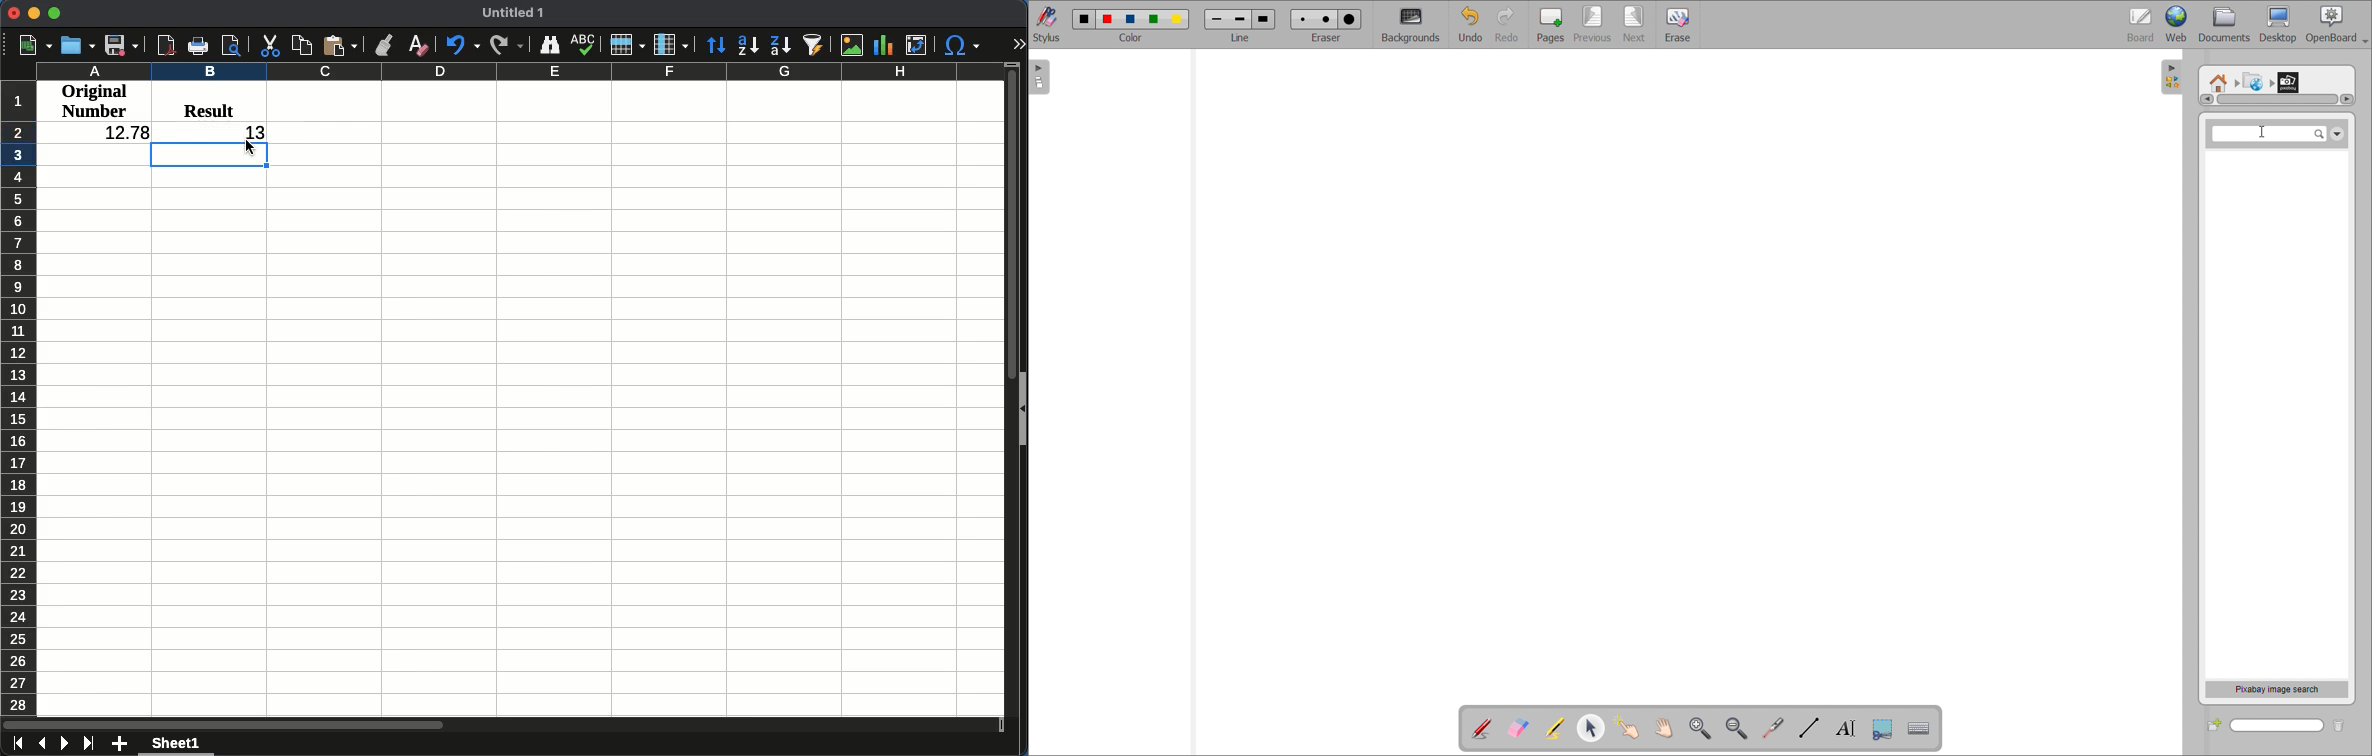  What do you see at coordinates (1300, 17) in the screenshot?
I see `Small erase` at bounding box center [1300, 17].